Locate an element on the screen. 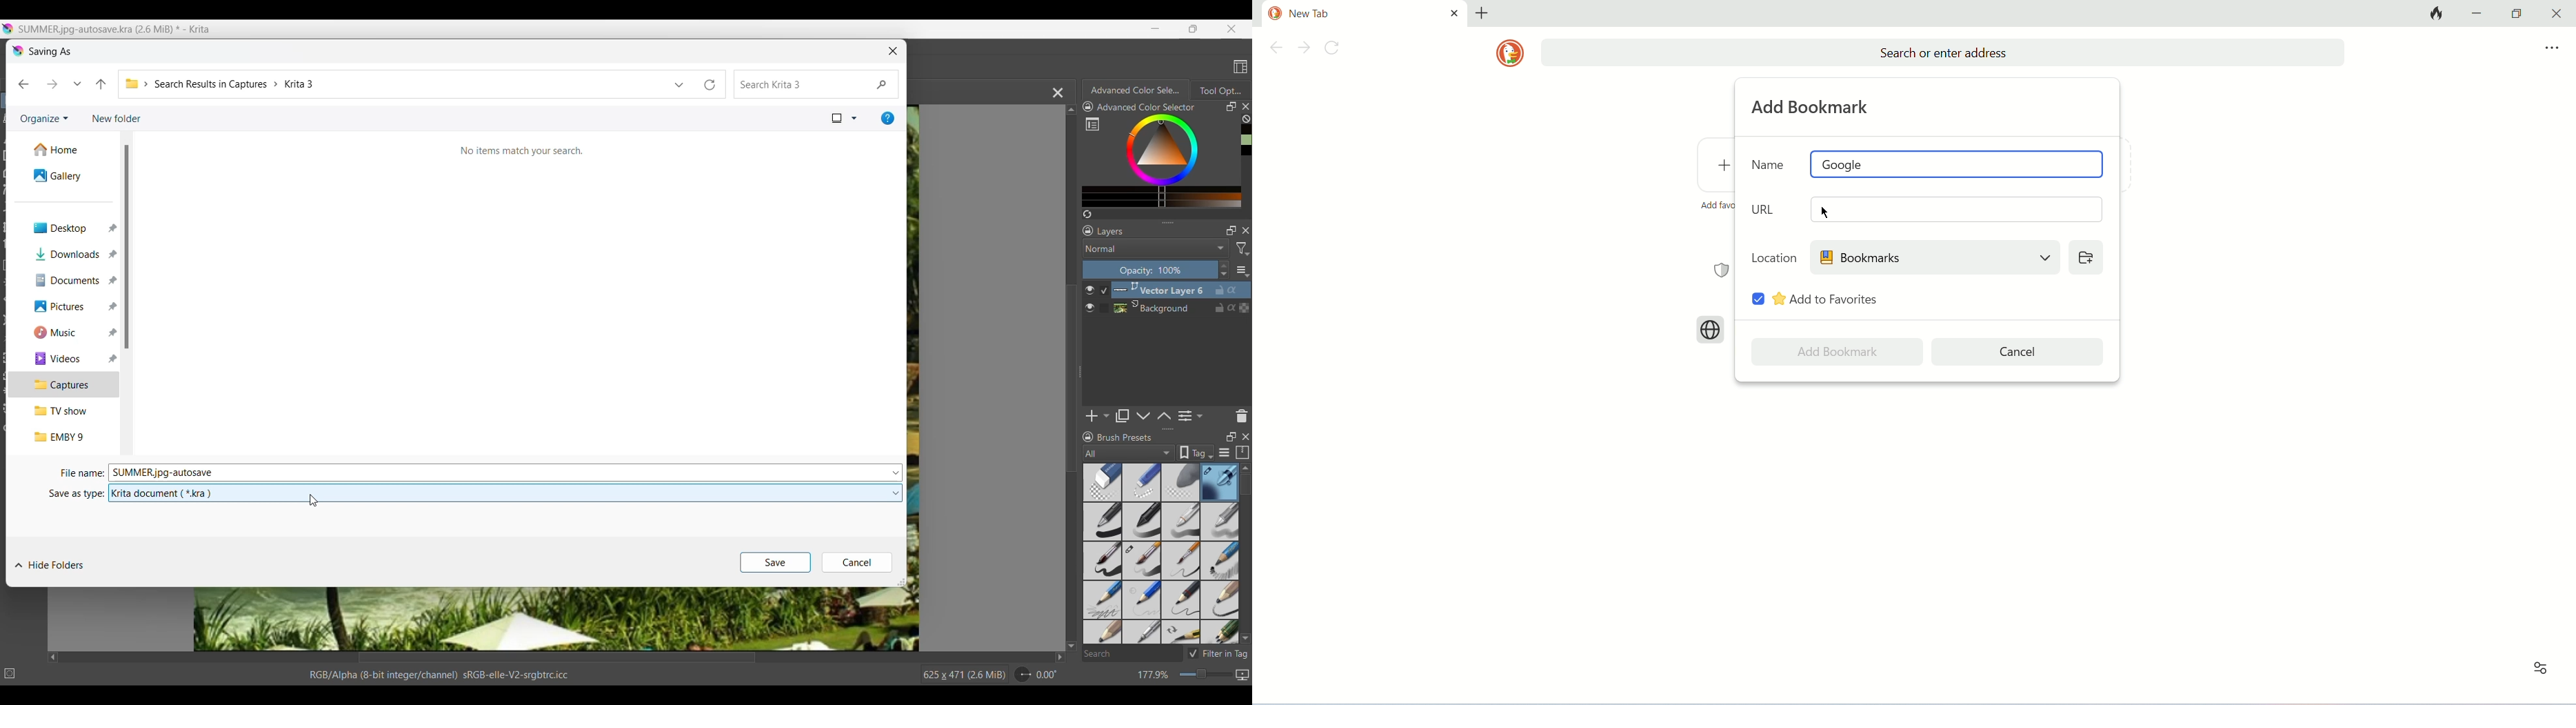  Name of current window is located at coordinates (51, 50).